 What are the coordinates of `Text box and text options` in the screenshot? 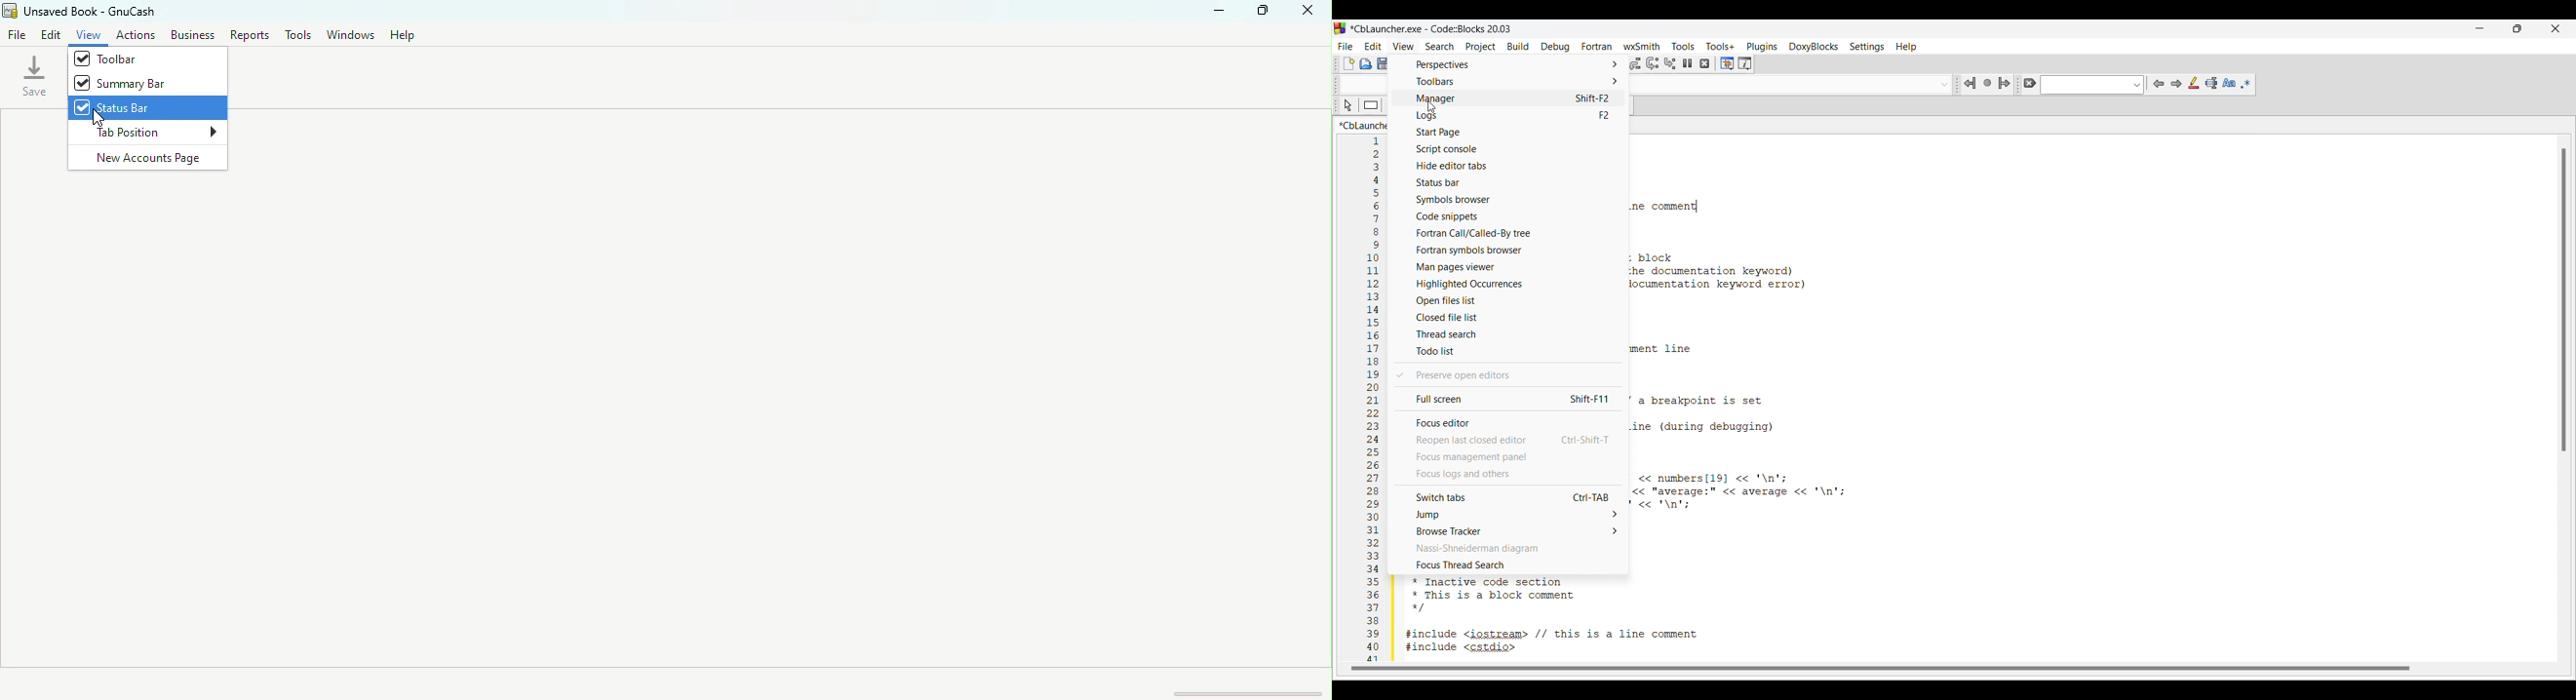 It's located at (2093, 85).